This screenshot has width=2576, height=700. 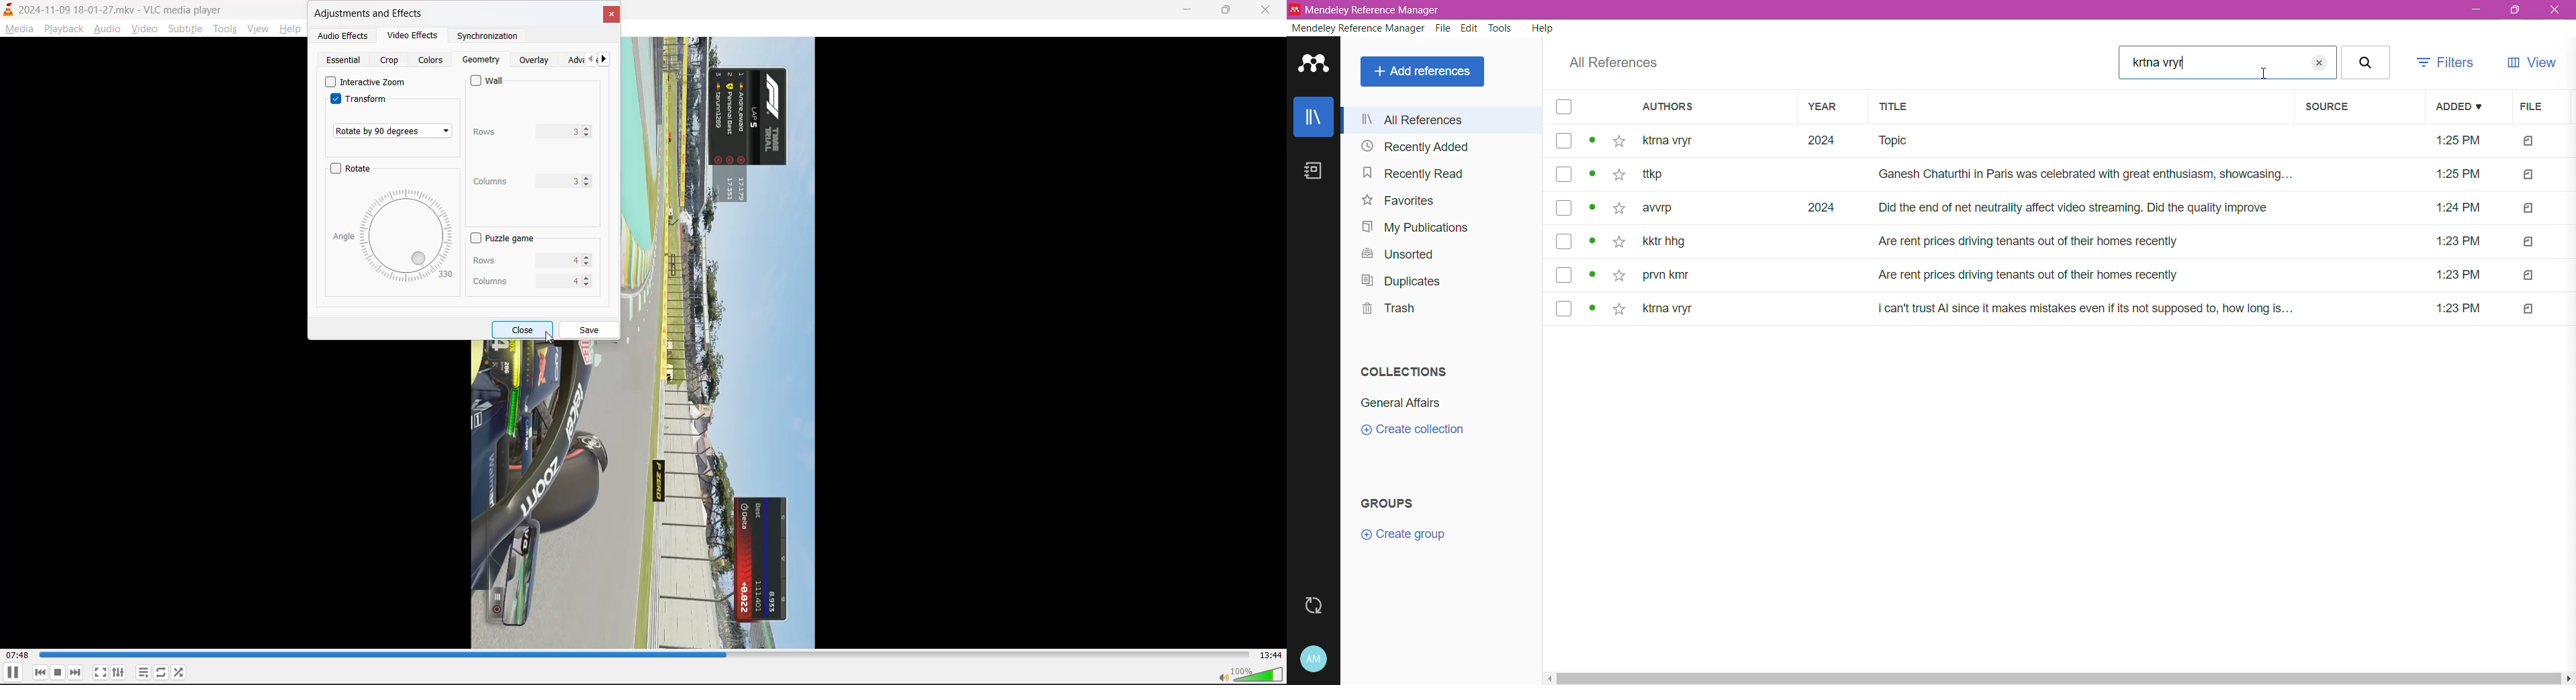 What do you see at coordinates (1395, 202) in the screenshot?
I see `Favorites` at bounding box center [1395, 202].